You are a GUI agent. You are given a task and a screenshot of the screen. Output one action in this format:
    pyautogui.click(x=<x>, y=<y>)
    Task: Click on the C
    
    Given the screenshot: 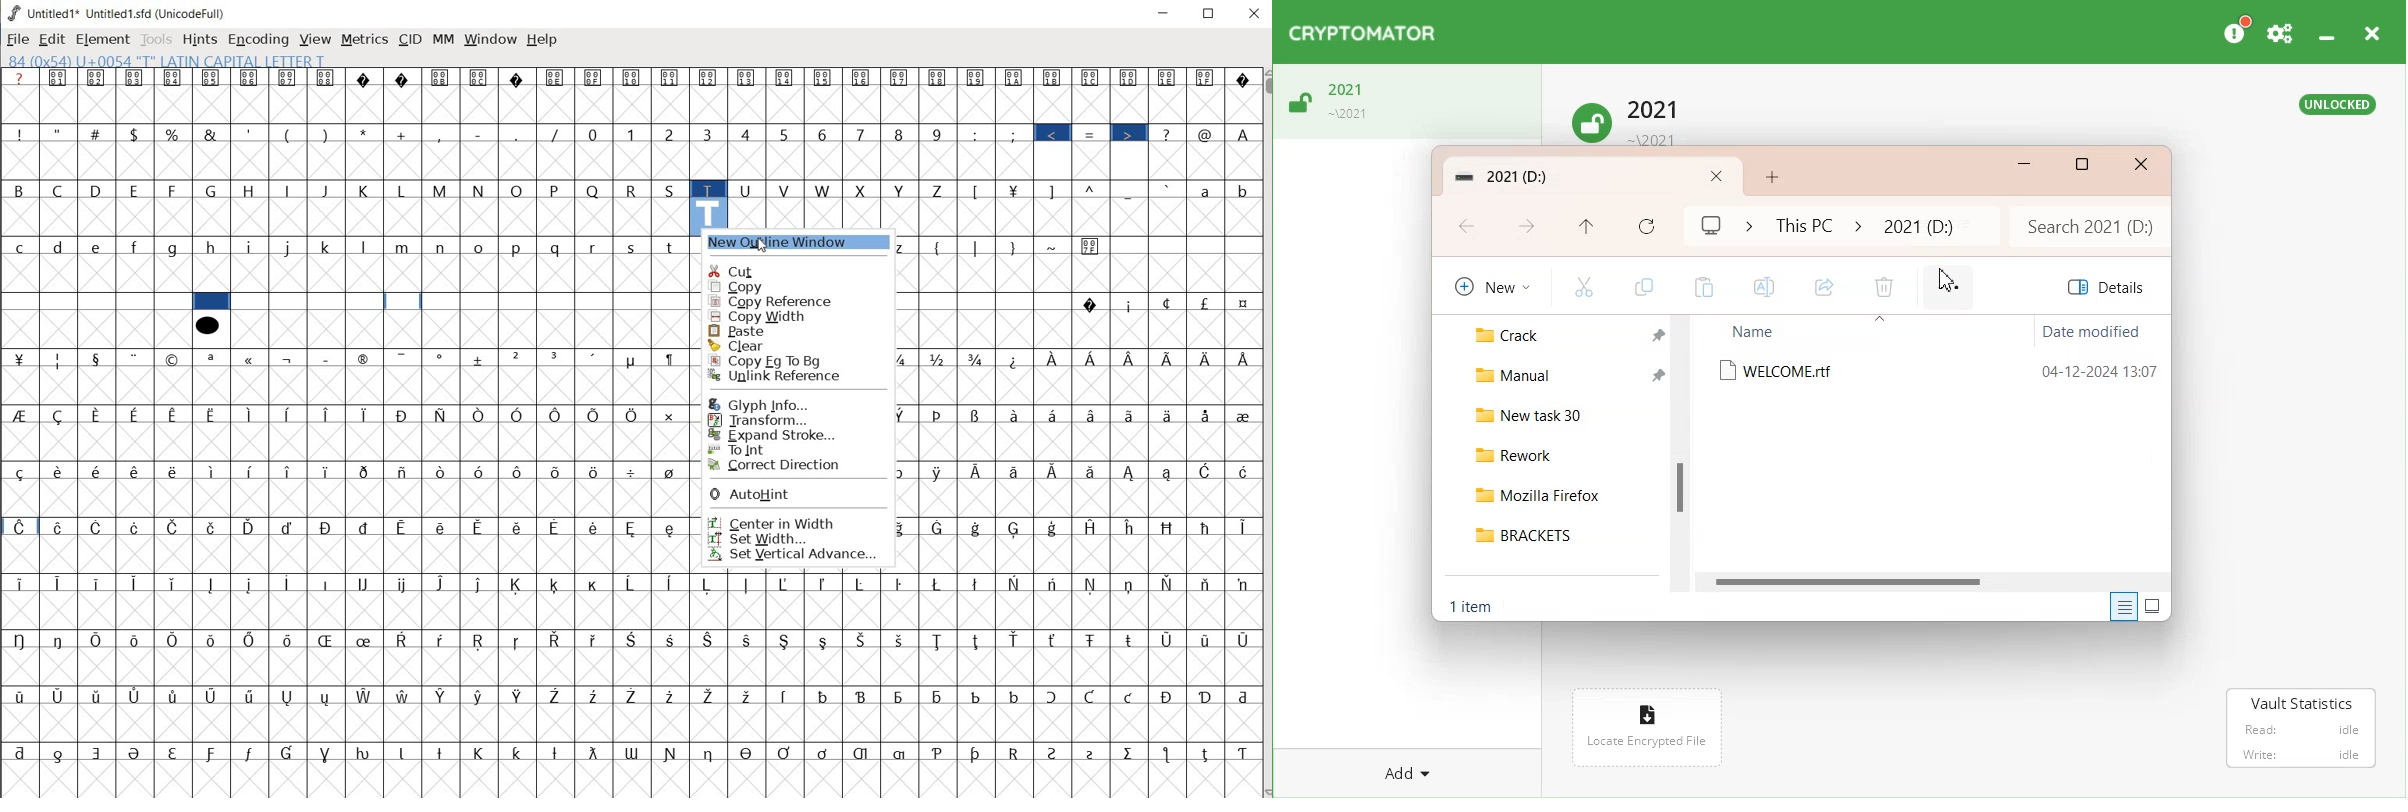 What is the action you would take?
    pyautogui.click(x=61, y=190)
    